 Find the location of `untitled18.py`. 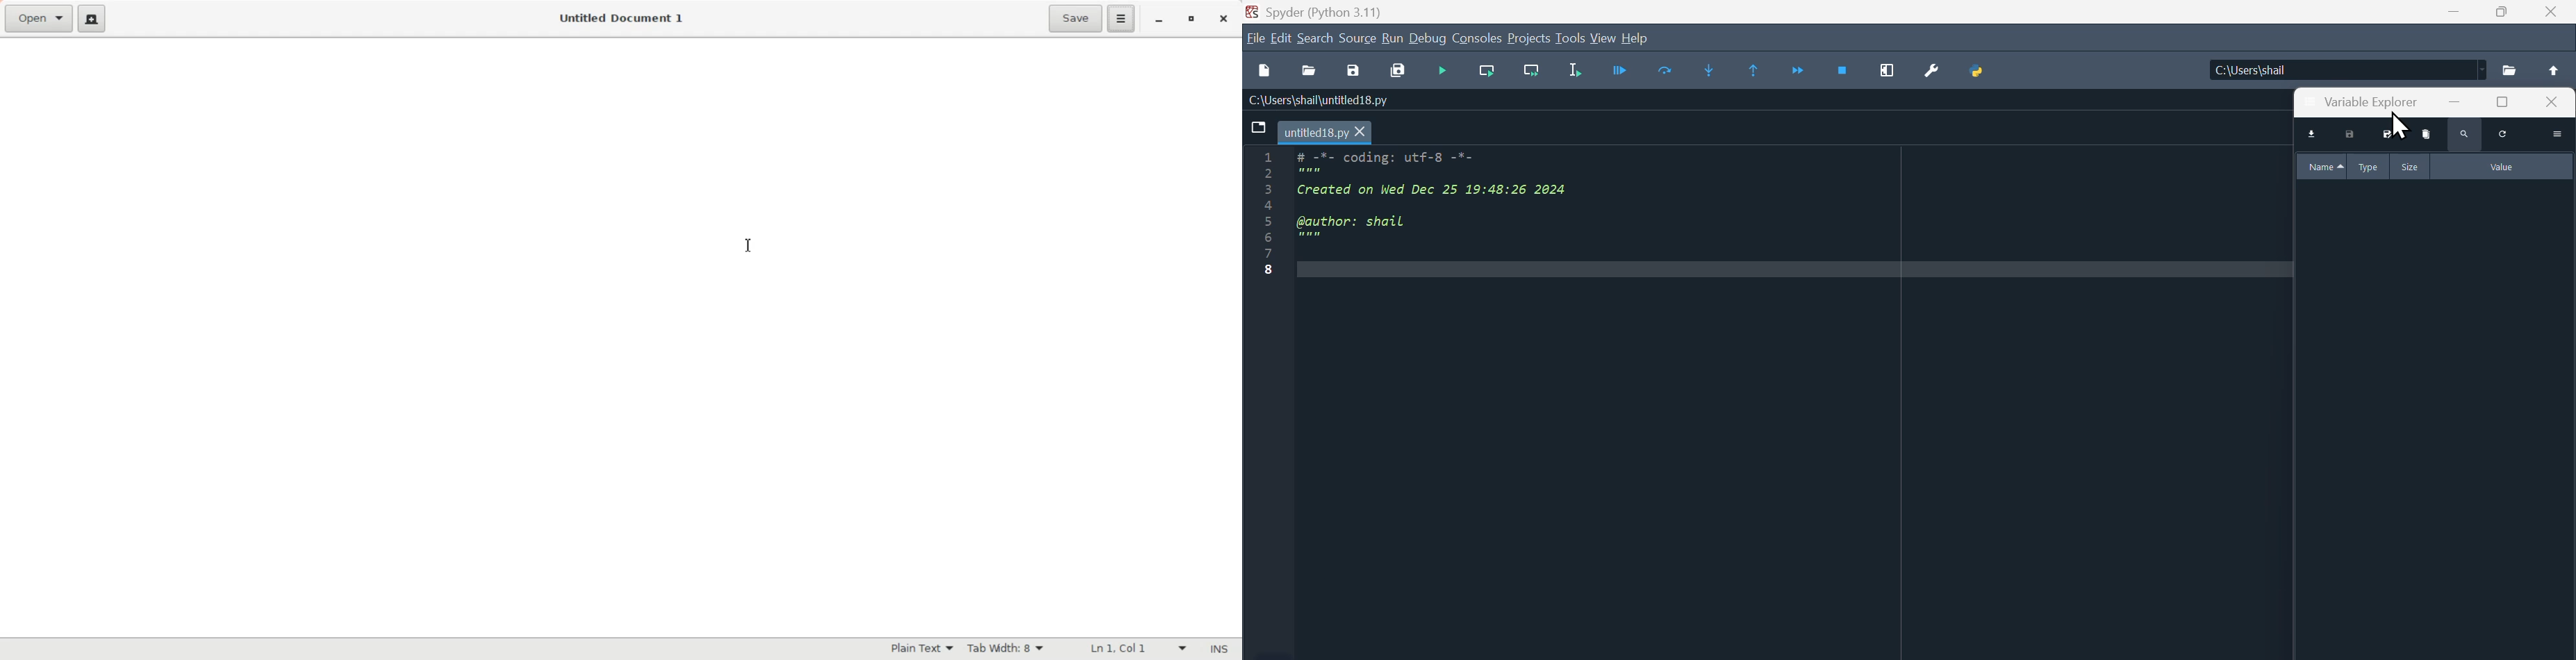

untitled18.py is located at coordinates (1325, 134).